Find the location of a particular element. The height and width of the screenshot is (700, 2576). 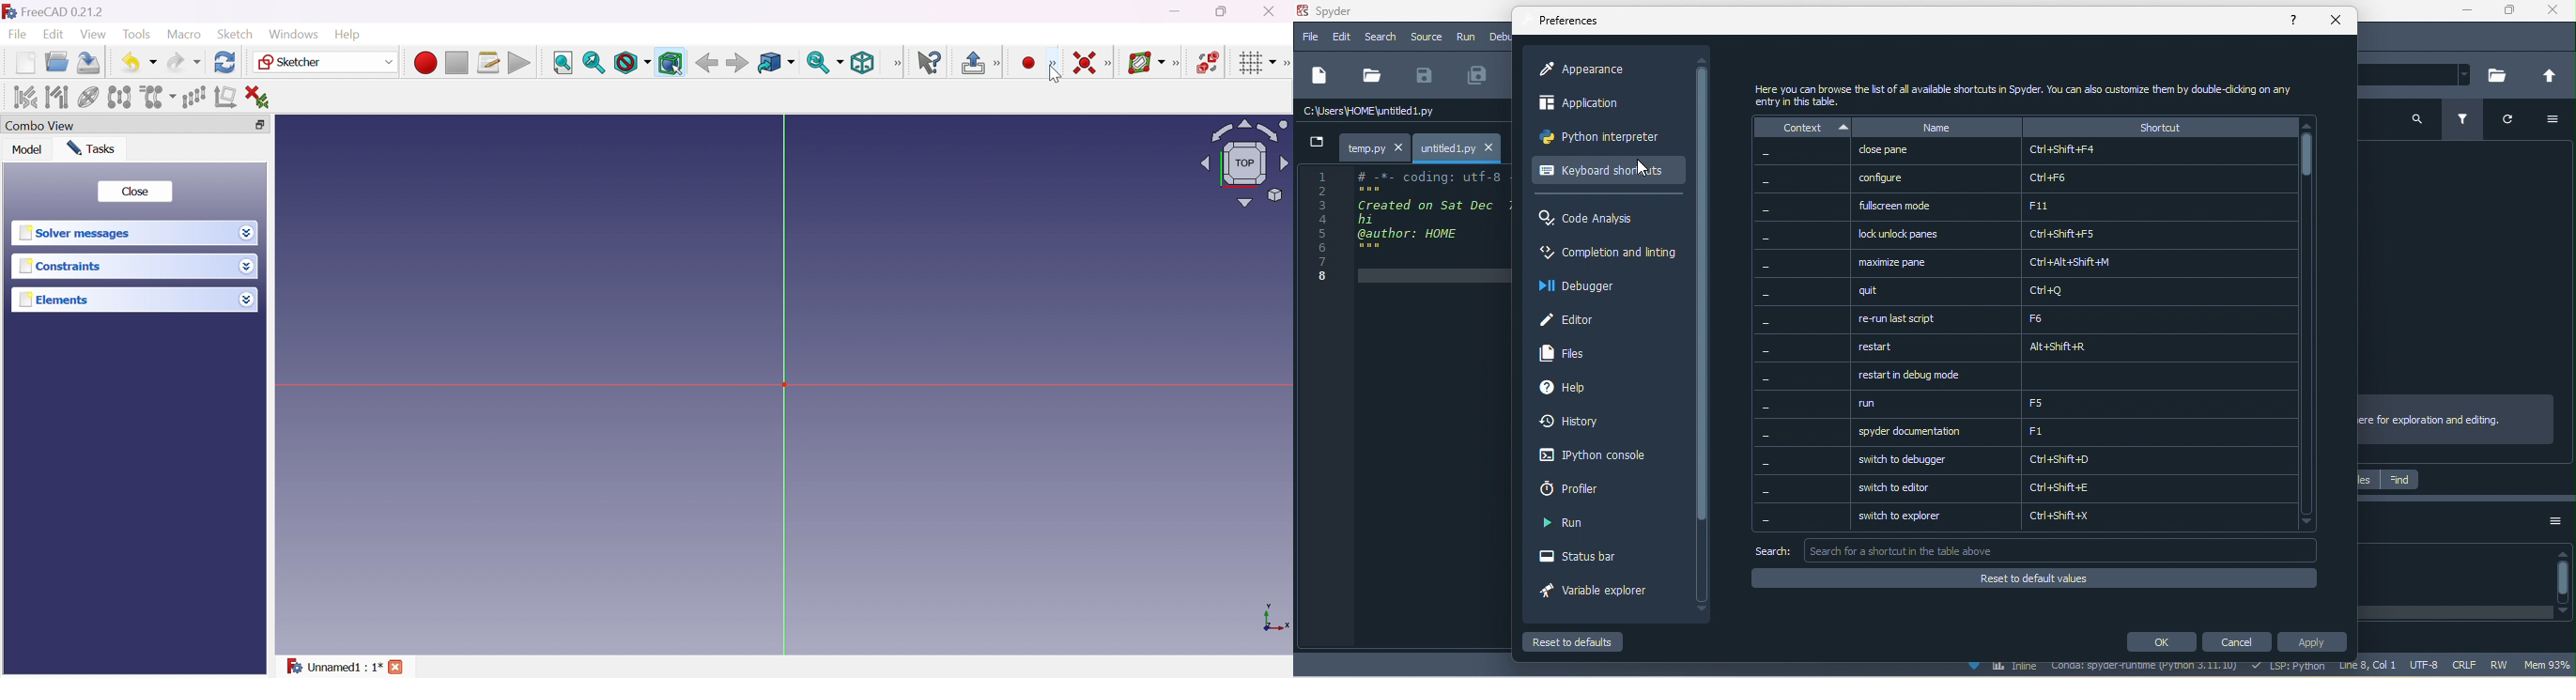

ipython console is located at coordinates (1596, 455).